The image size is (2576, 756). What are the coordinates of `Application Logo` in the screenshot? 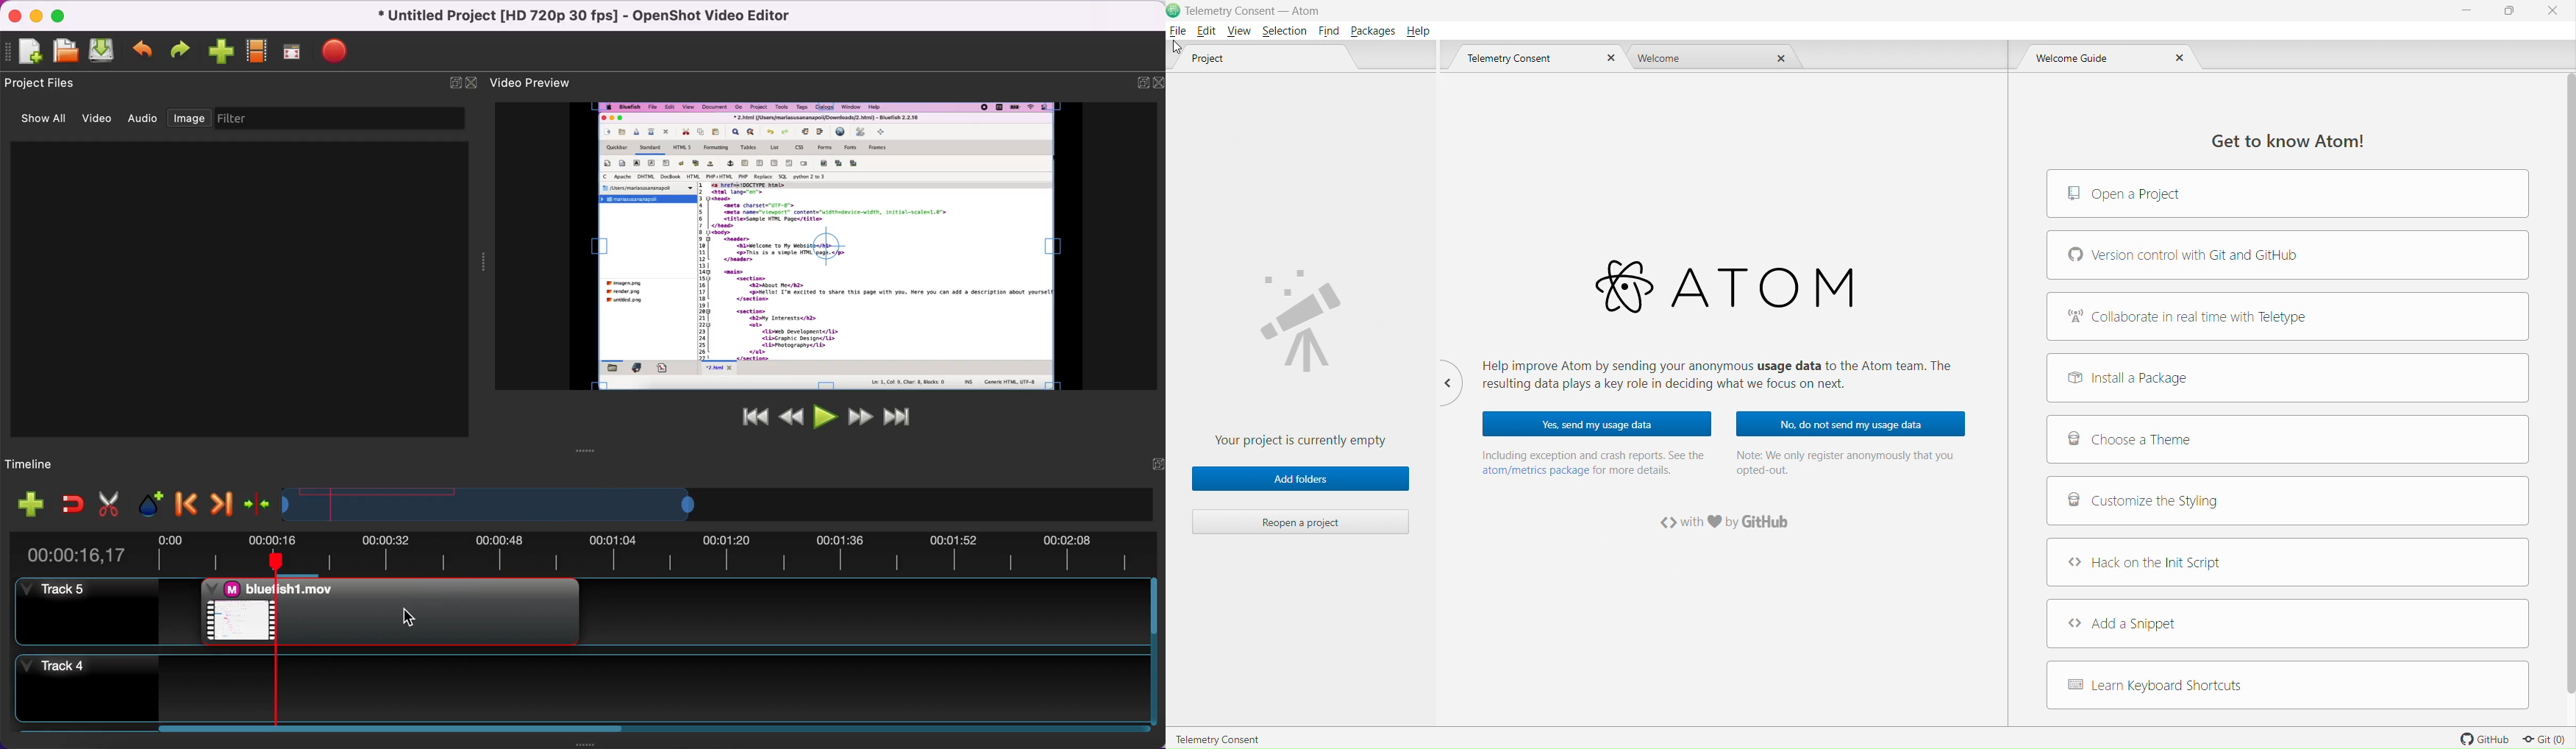 It's located at (1174, 10).